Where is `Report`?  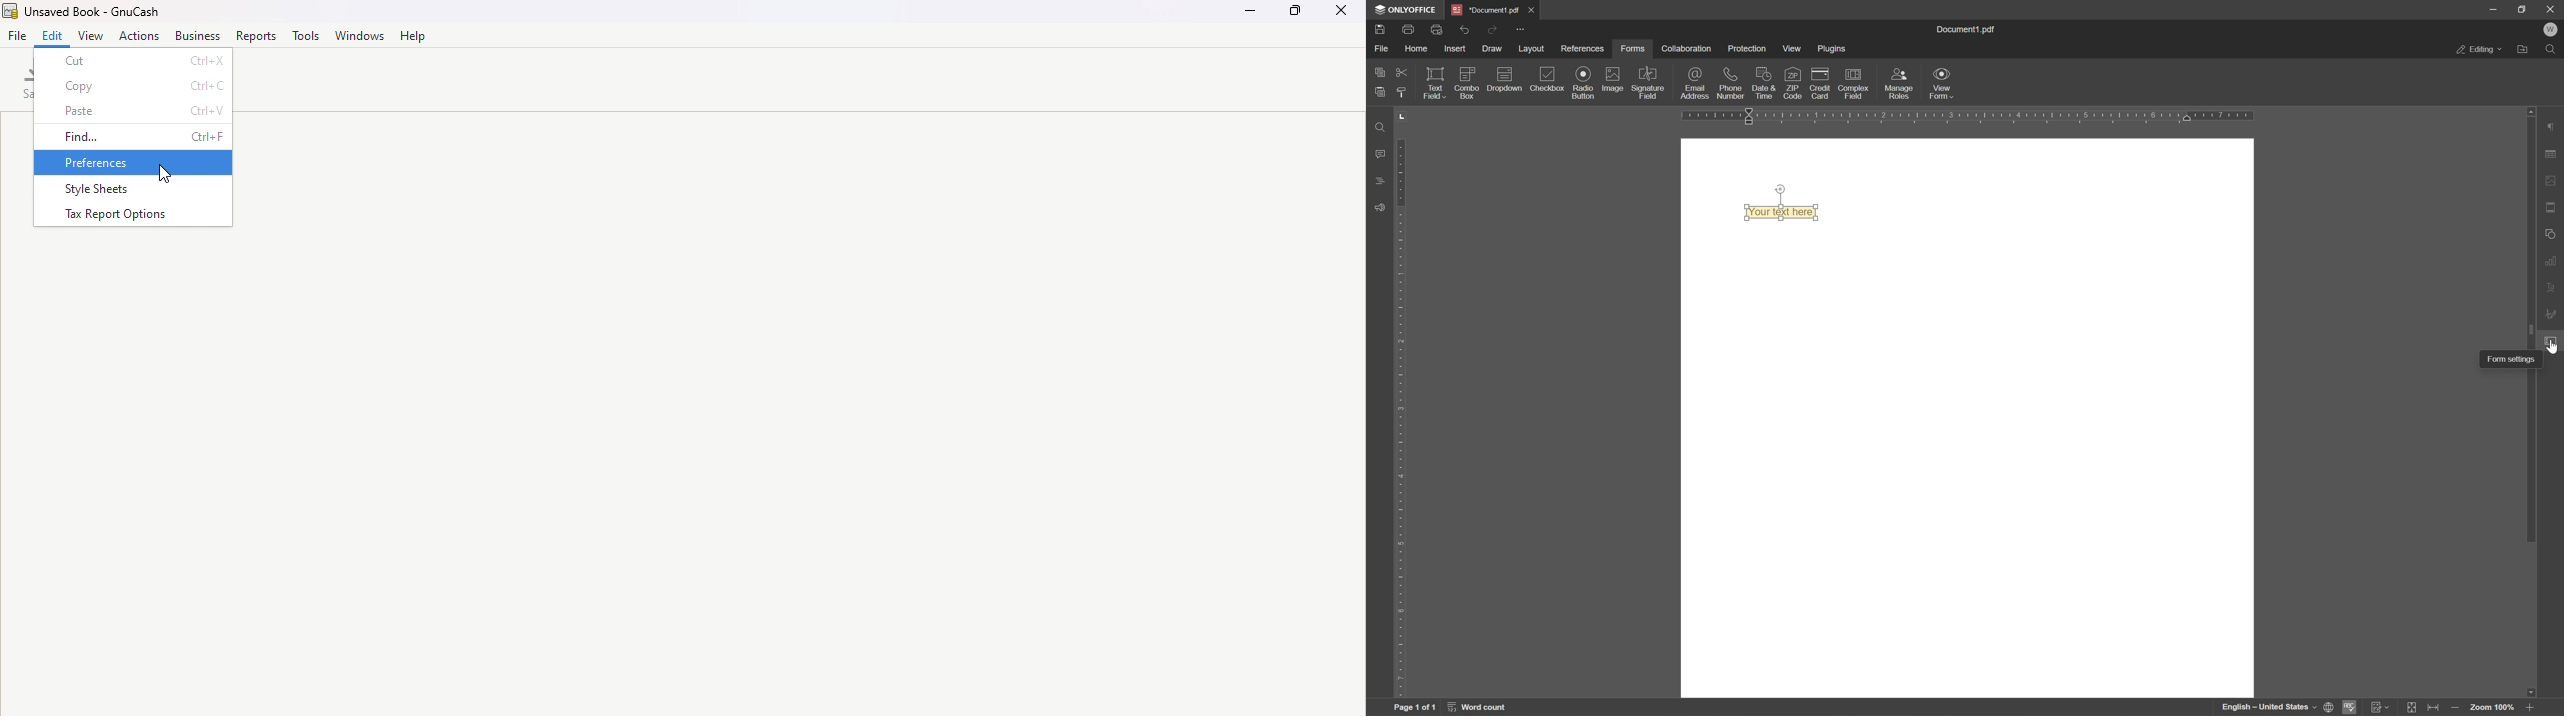
Report is located at coordinates (258, 36).